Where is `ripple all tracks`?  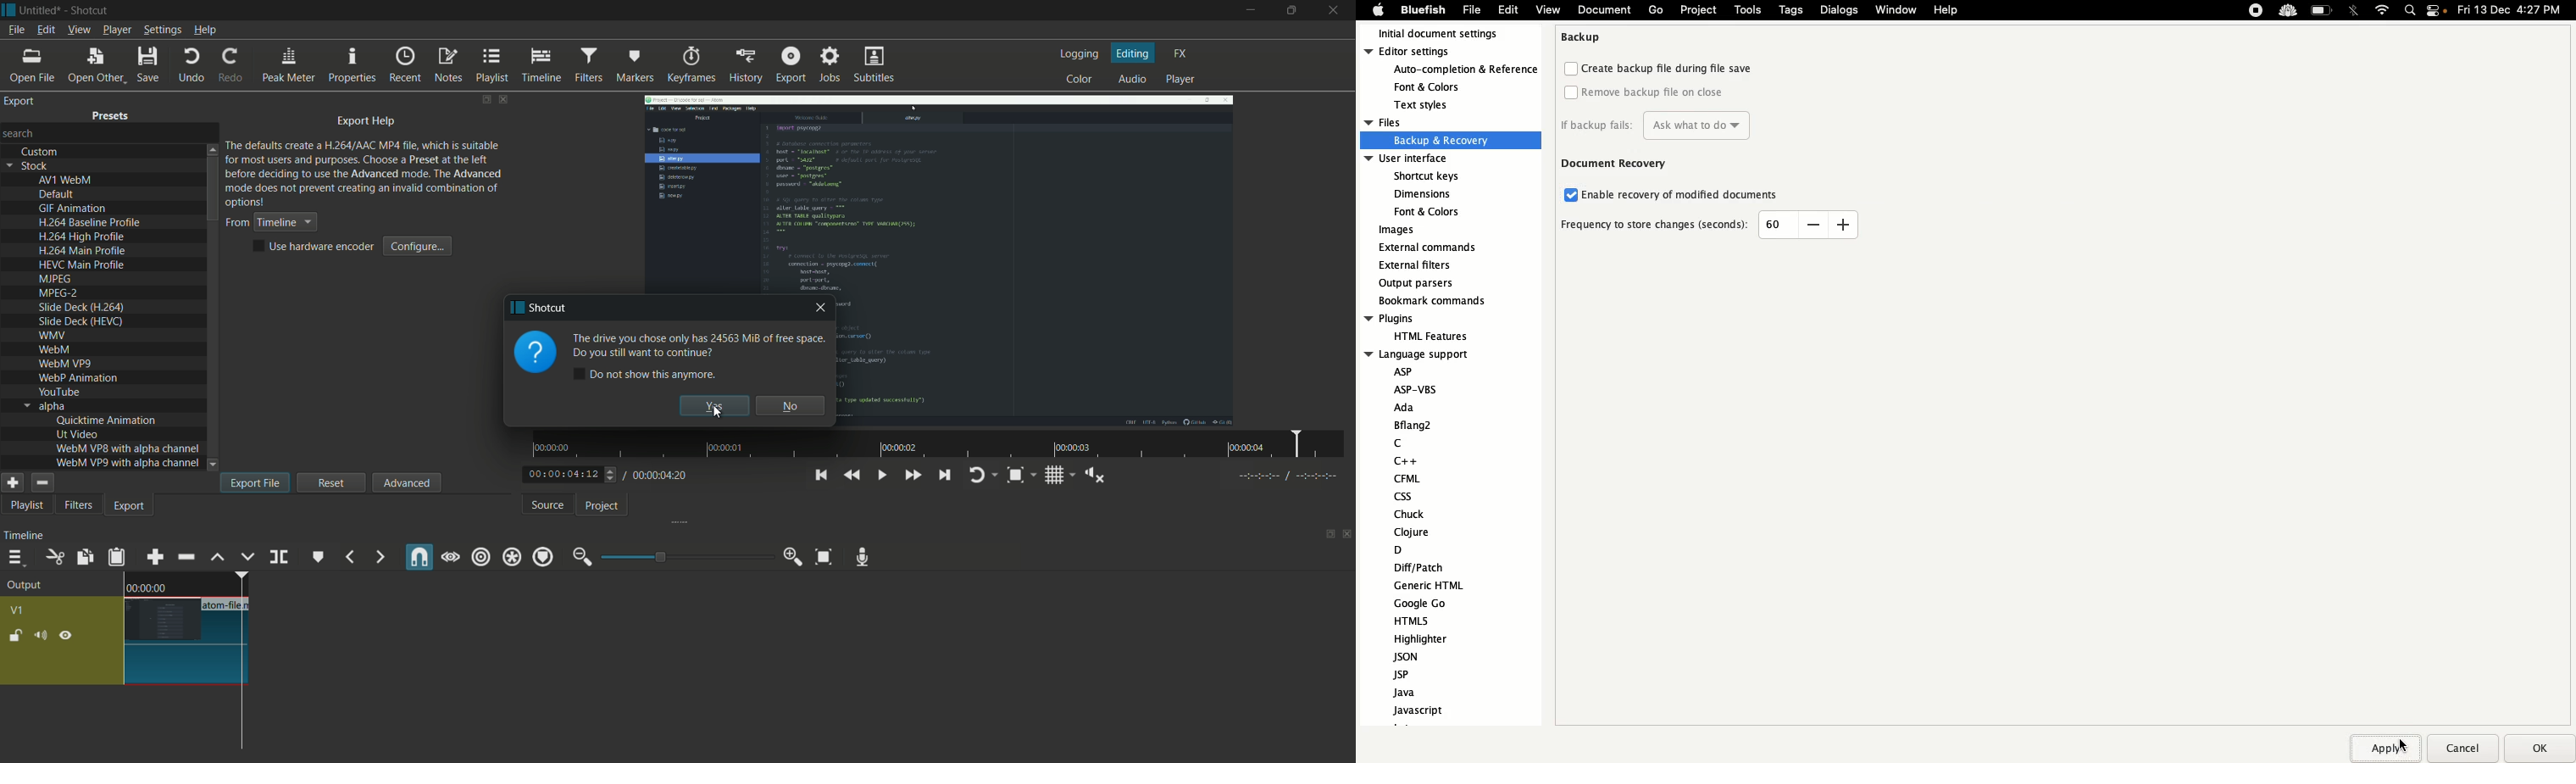 ripple all tracks is located at coordinates (511, 557).